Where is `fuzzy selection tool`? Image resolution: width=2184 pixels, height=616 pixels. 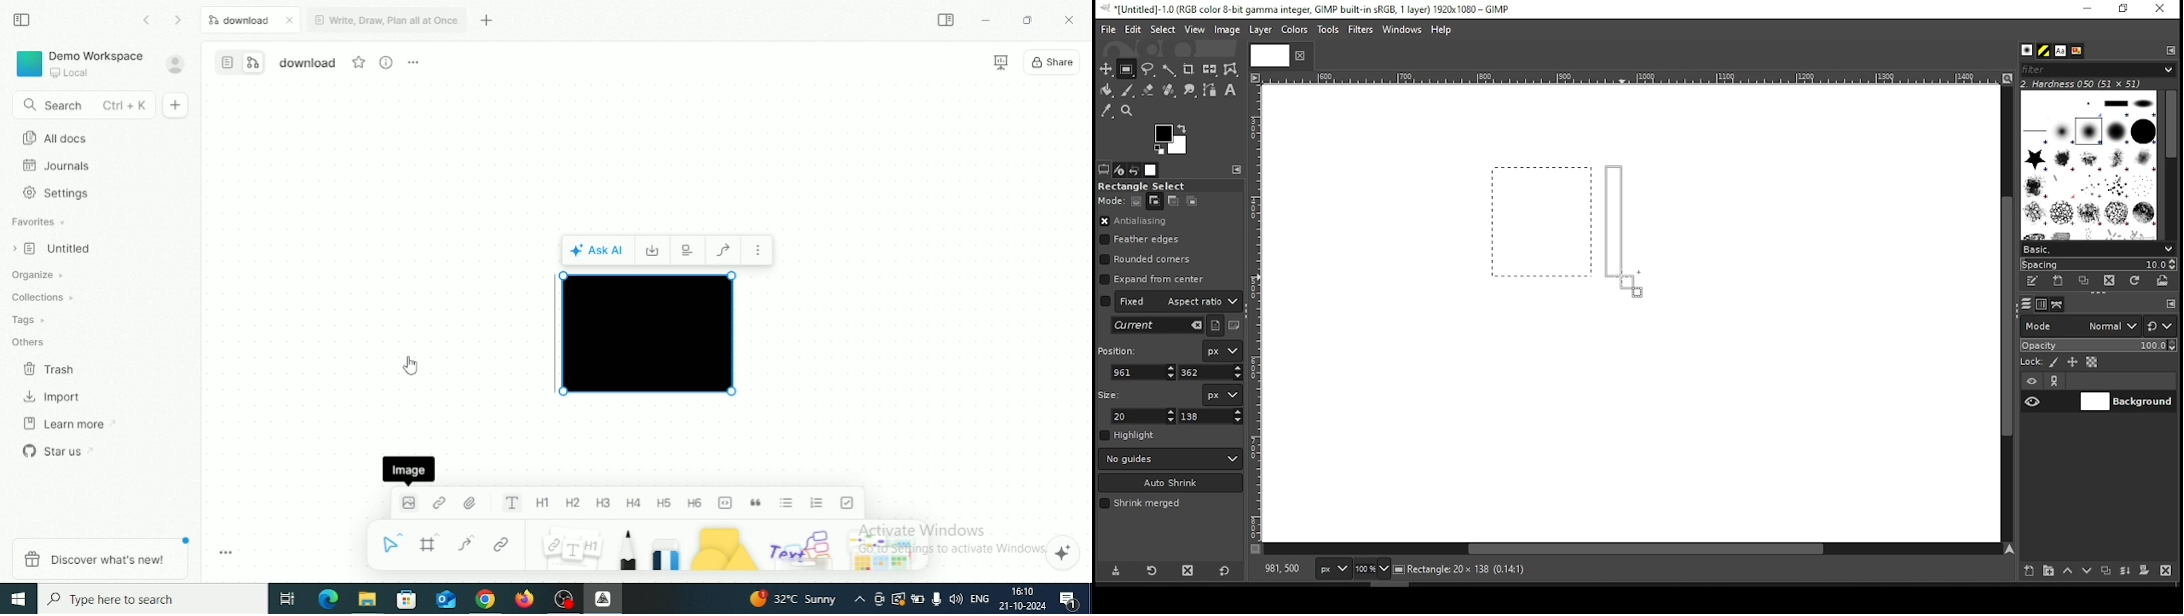
fuzzy selection tool is located at coordinates (1170, 70).